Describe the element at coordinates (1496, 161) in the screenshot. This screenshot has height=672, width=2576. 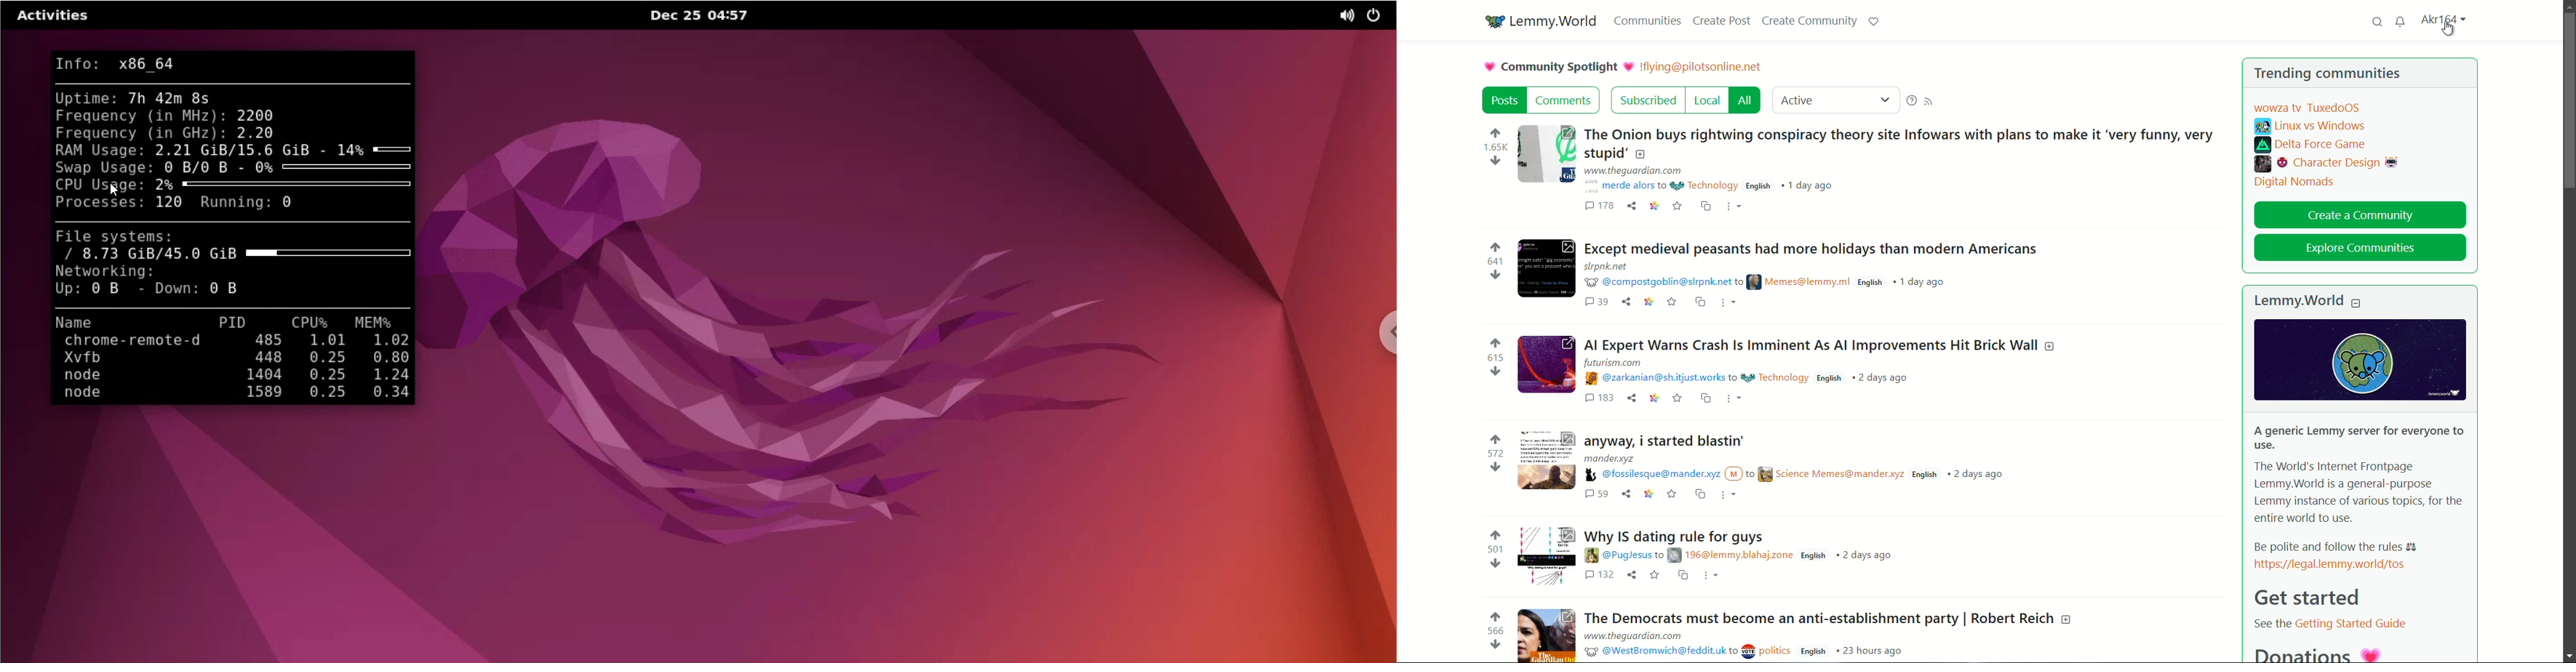
I see `downvote` at that location.